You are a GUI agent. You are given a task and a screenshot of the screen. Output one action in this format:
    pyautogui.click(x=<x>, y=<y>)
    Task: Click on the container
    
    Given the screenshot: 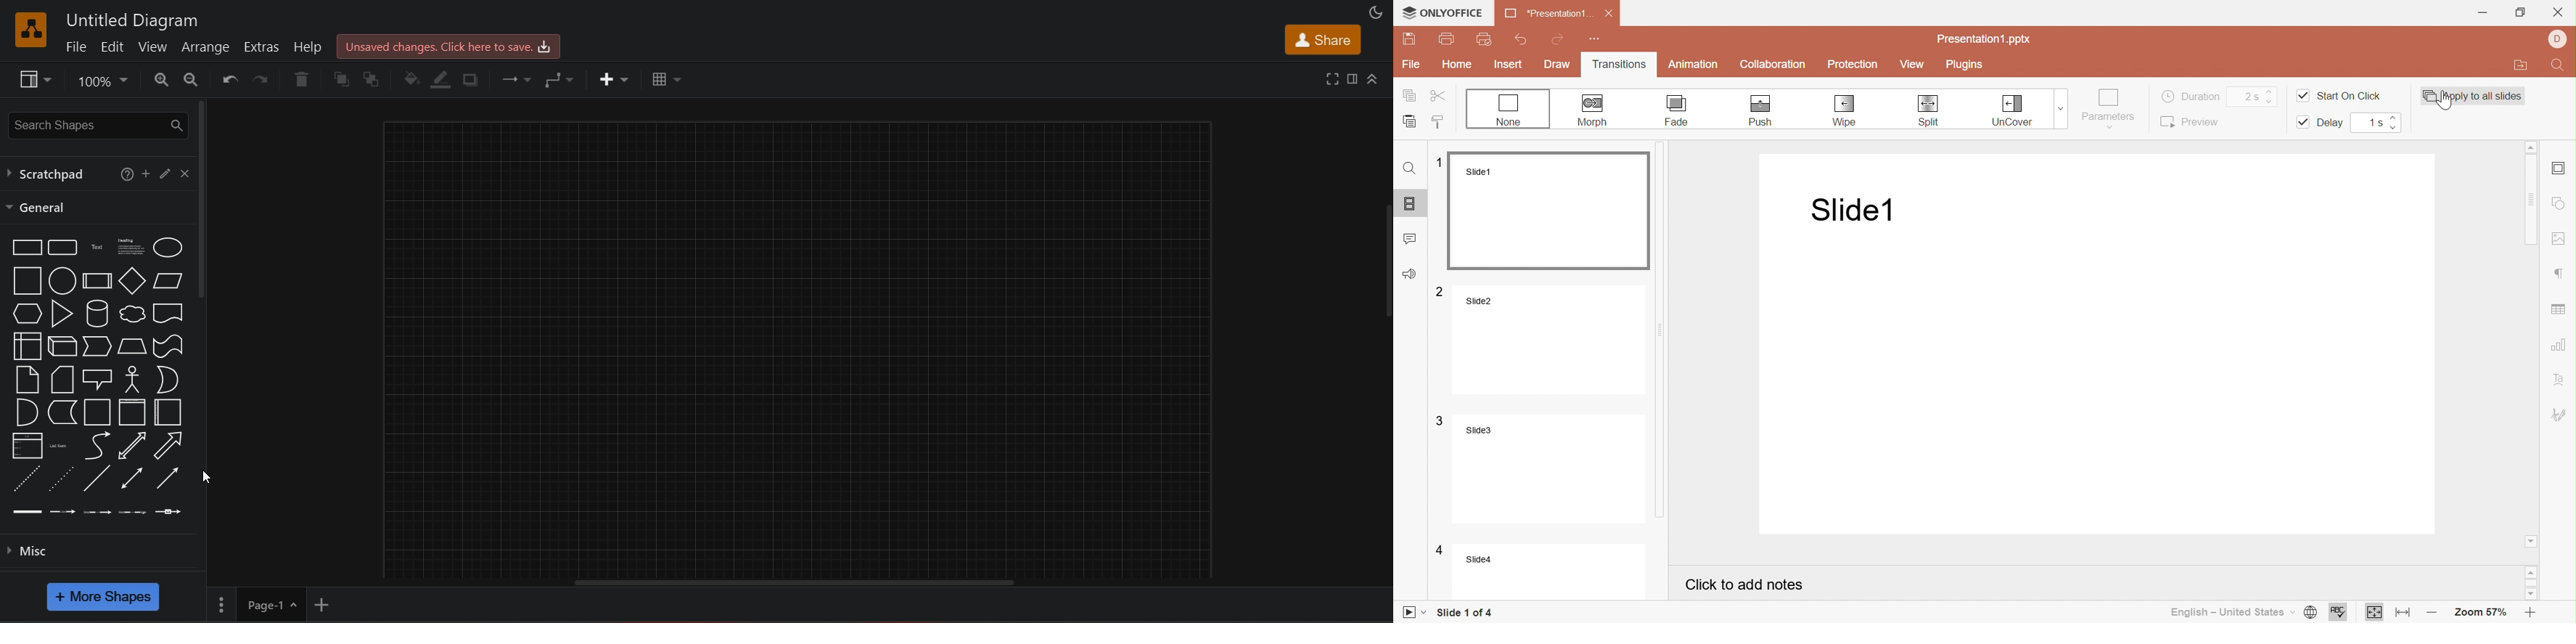 What is the action you would take?
    pyautogui.click(x=97, y=412)
    